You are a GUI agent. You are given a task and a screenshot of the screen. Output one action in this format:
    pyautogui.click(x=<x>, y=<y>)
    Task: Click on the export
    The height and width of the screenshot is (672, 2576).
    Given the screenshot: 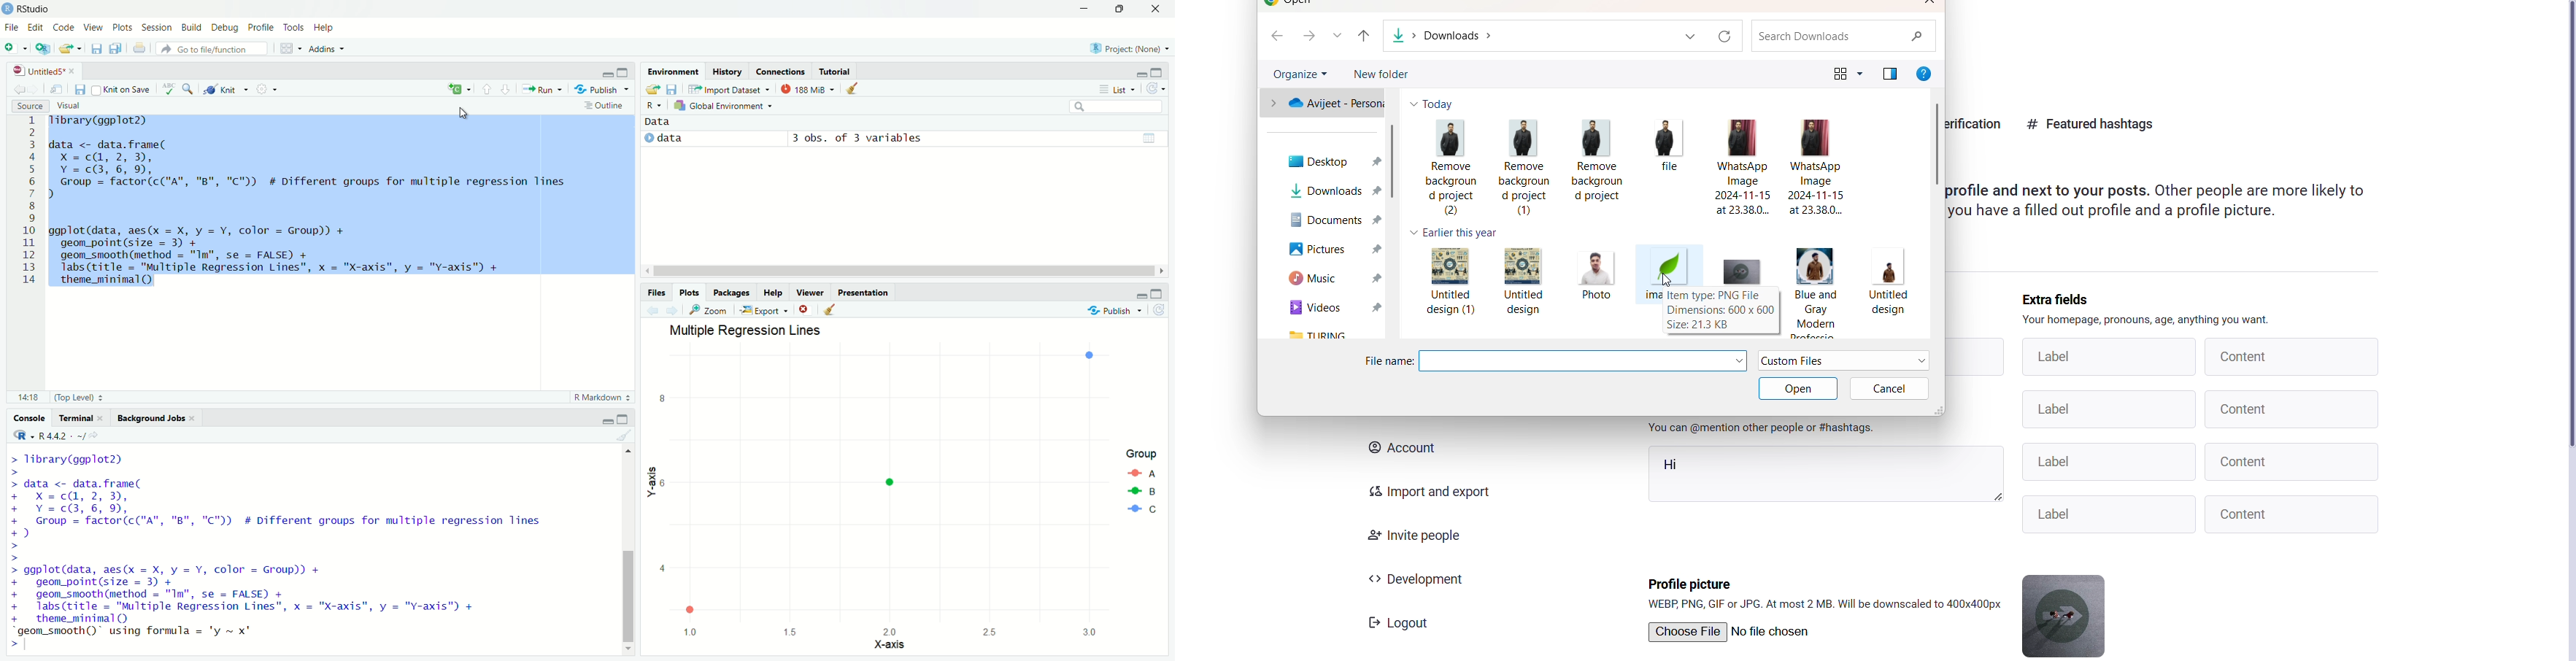 What is the action you would take?
    pyautogui.click(x=653, y=89)
    